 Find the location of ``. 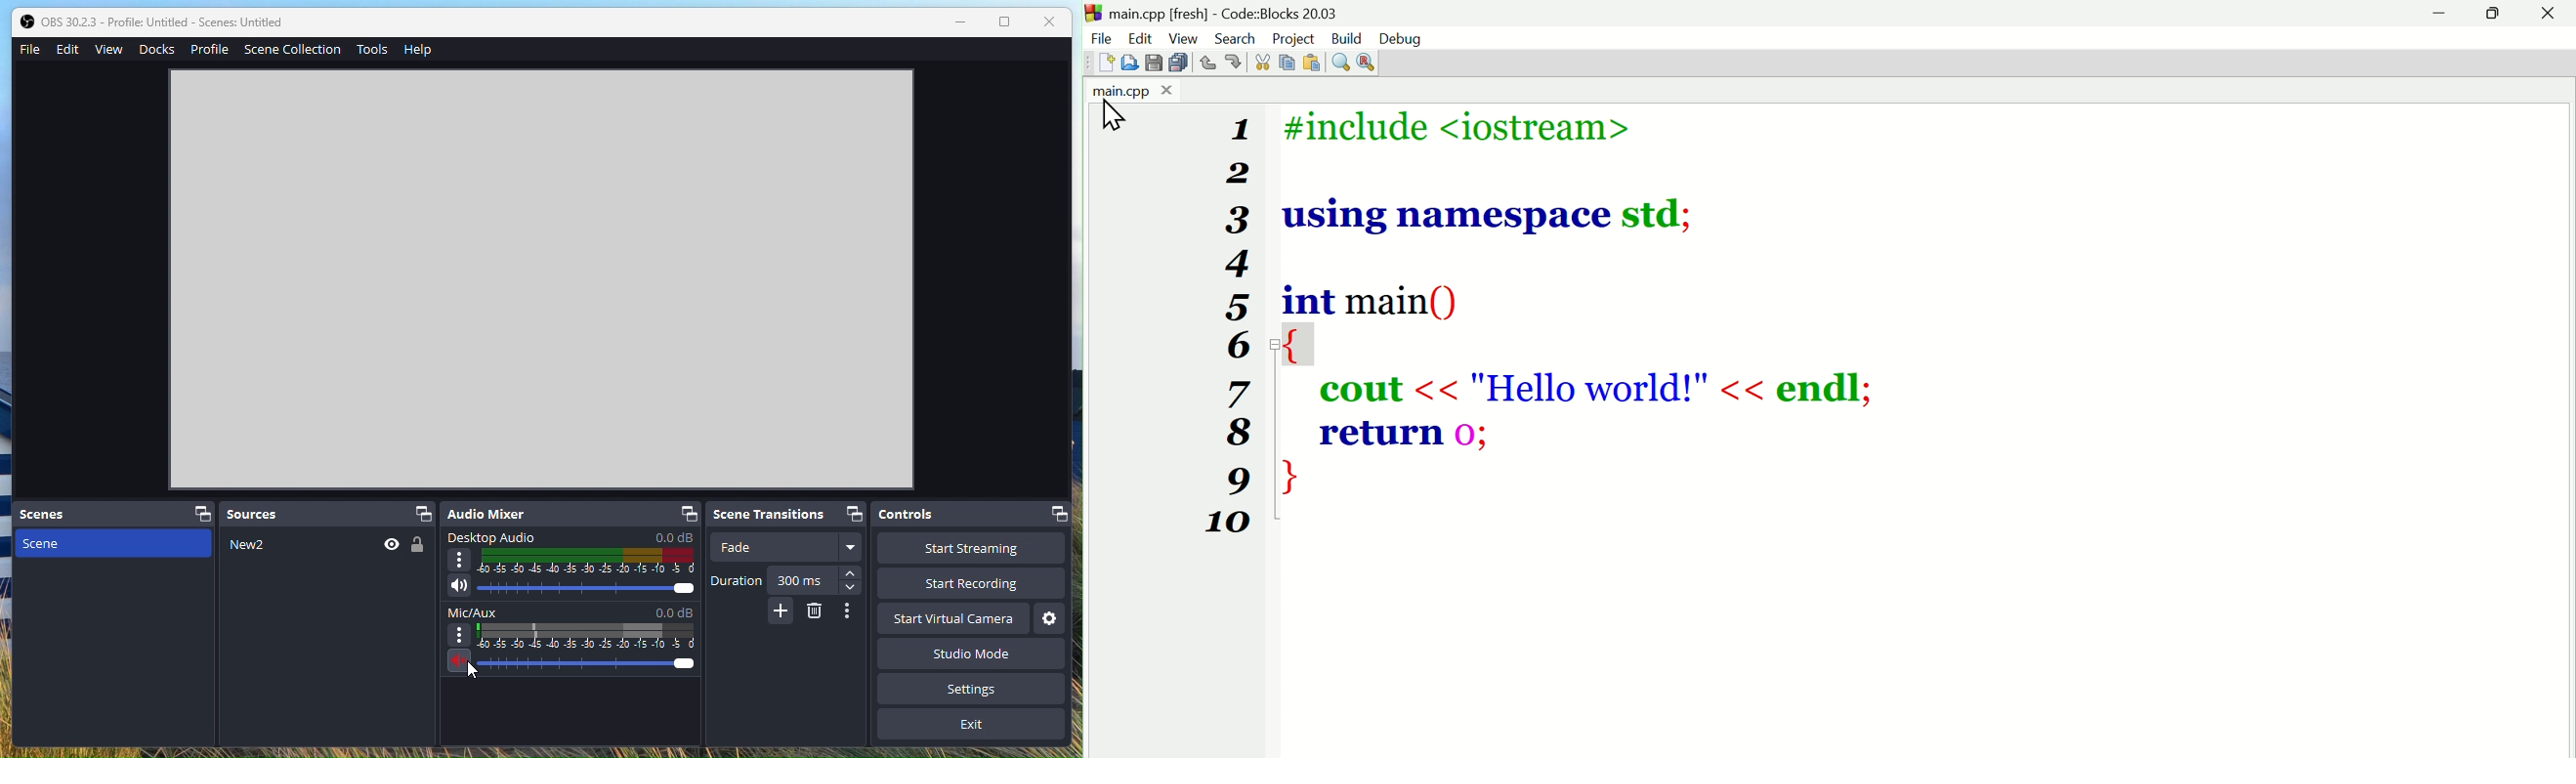

 is located at coordinates (963, 21).